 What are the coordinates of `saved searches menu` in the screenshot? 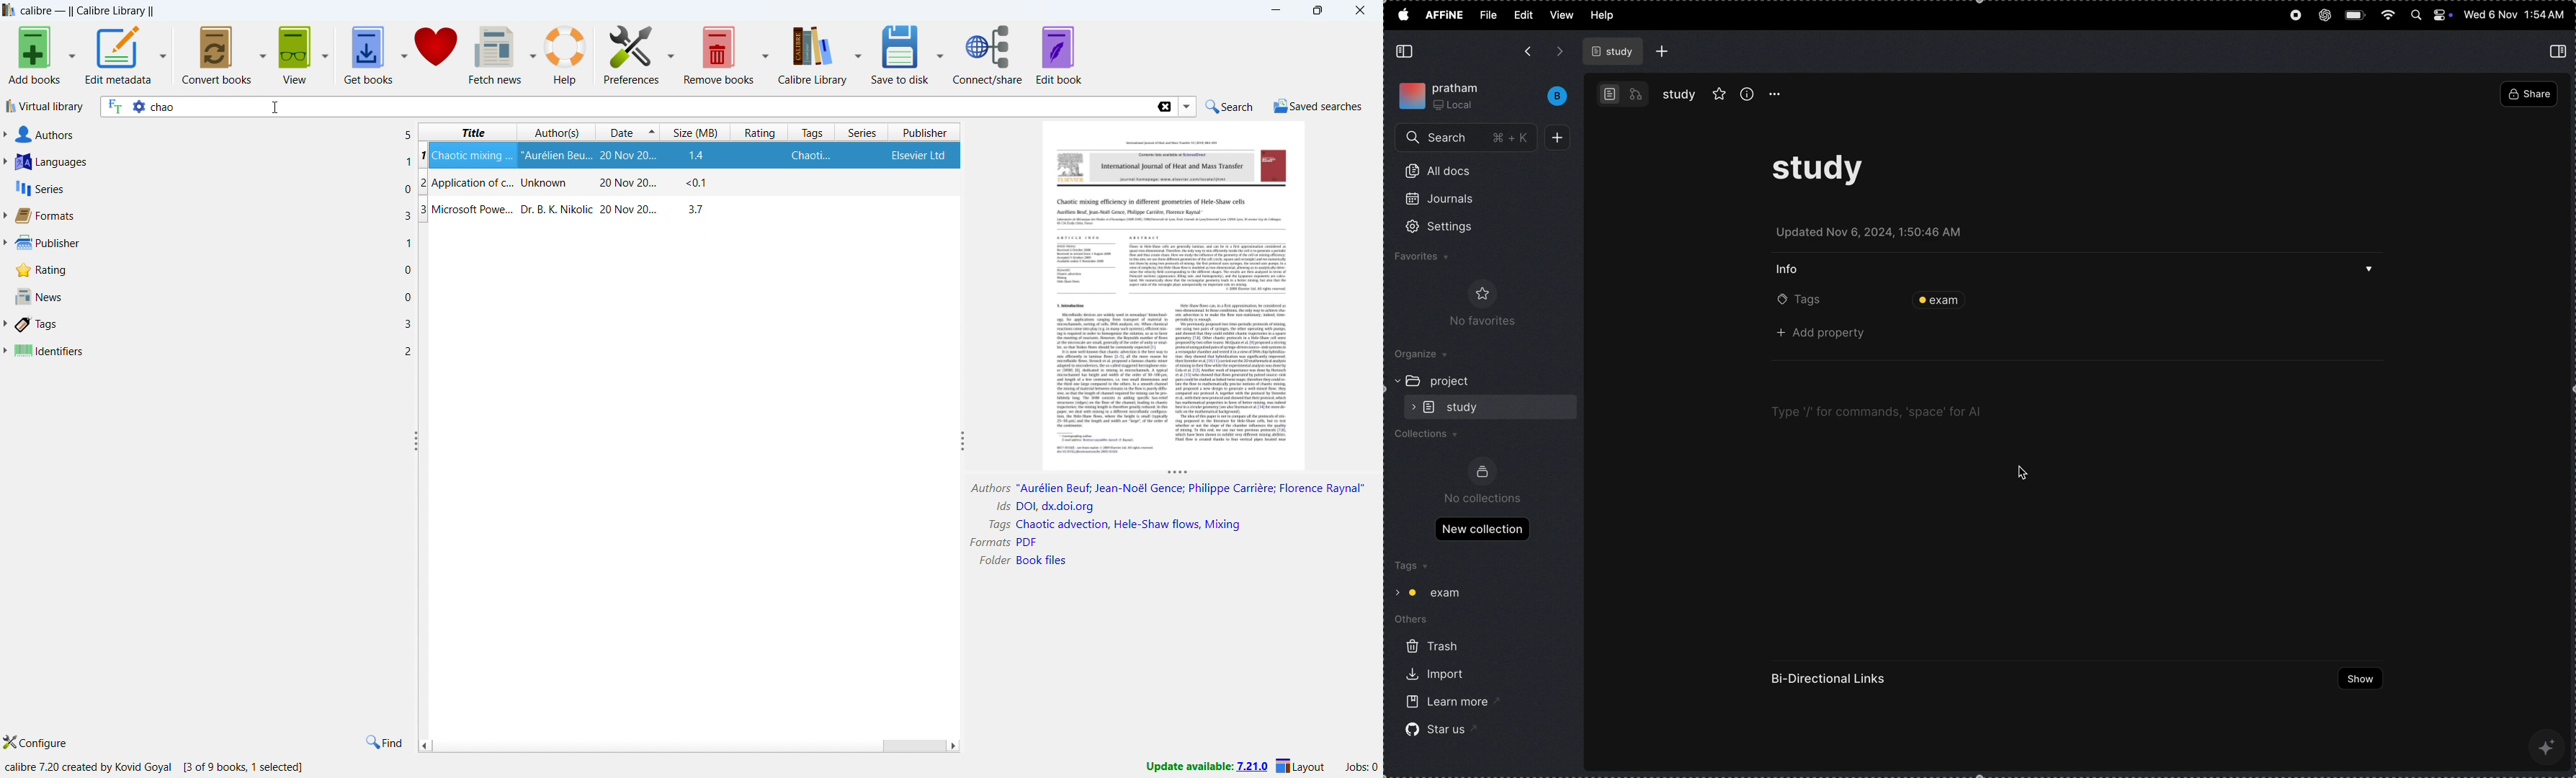 It's located at (1318, 106).